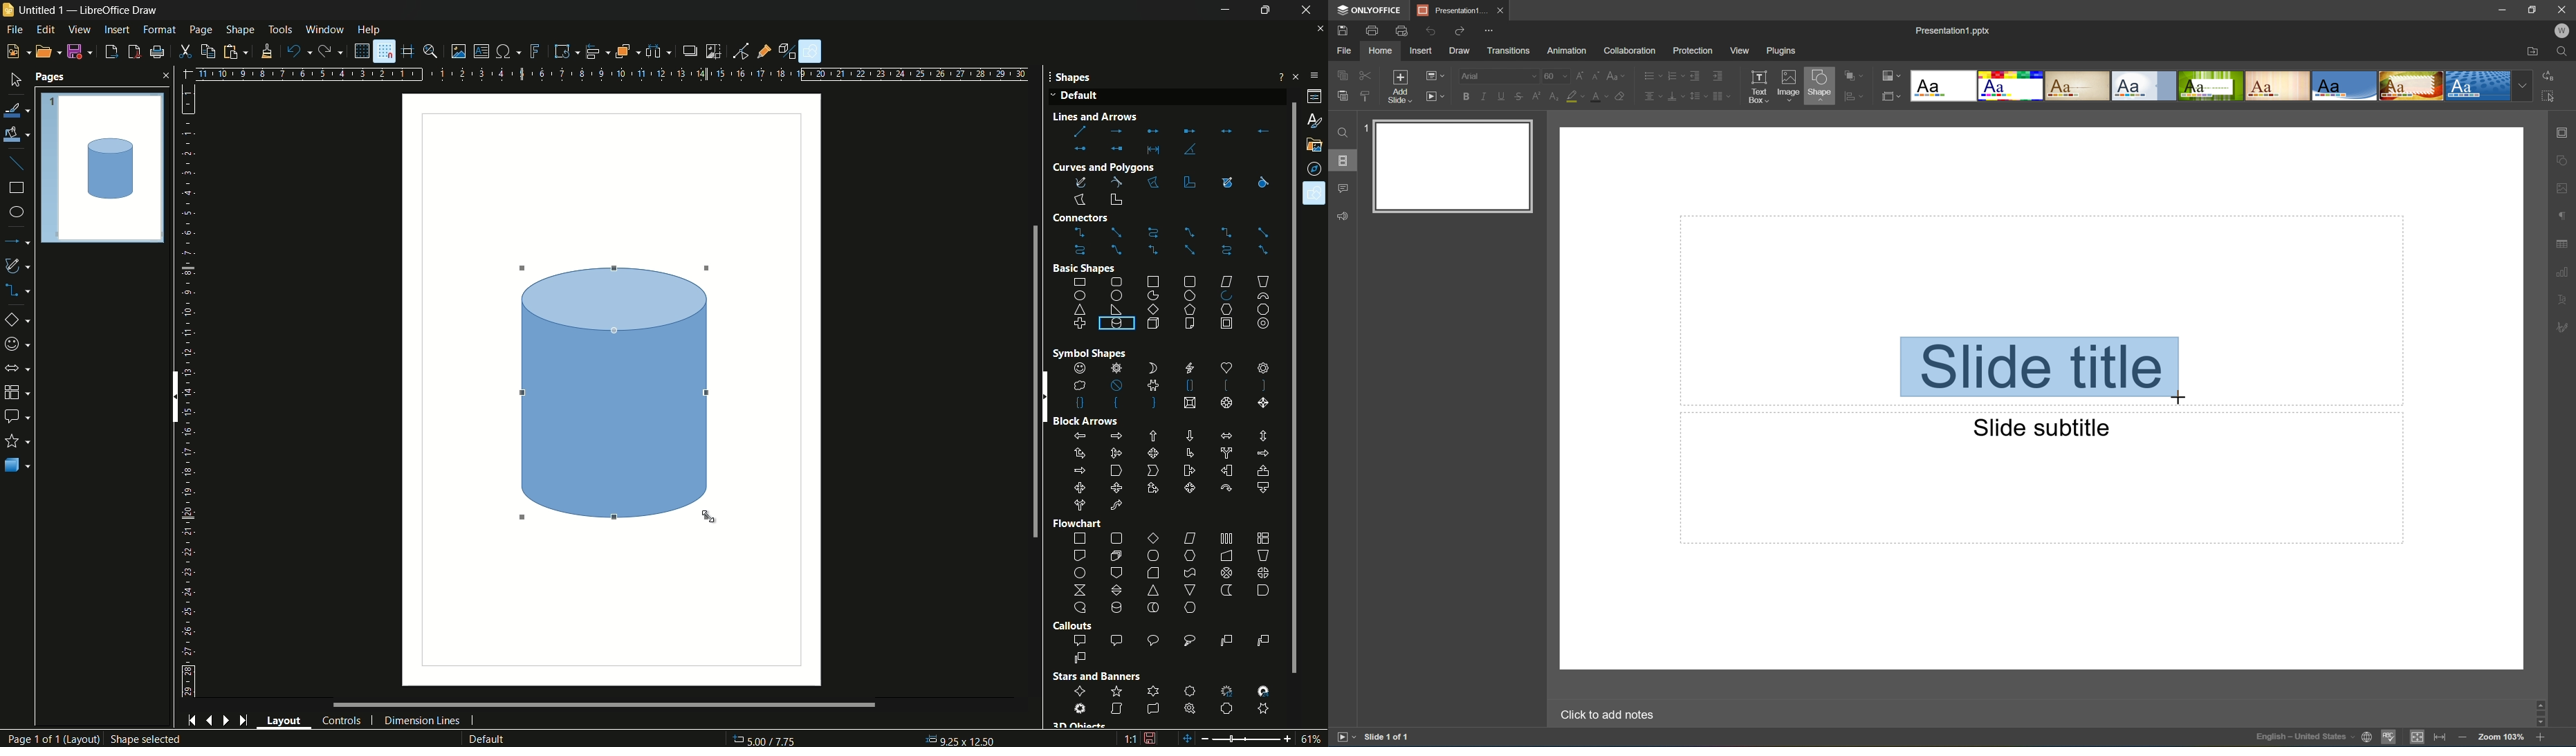 The image size is (2576, 756). What do you see at coordinates (21, 320) in the screenshot?
I see `basic shapes` at bounding box center [21, 320].